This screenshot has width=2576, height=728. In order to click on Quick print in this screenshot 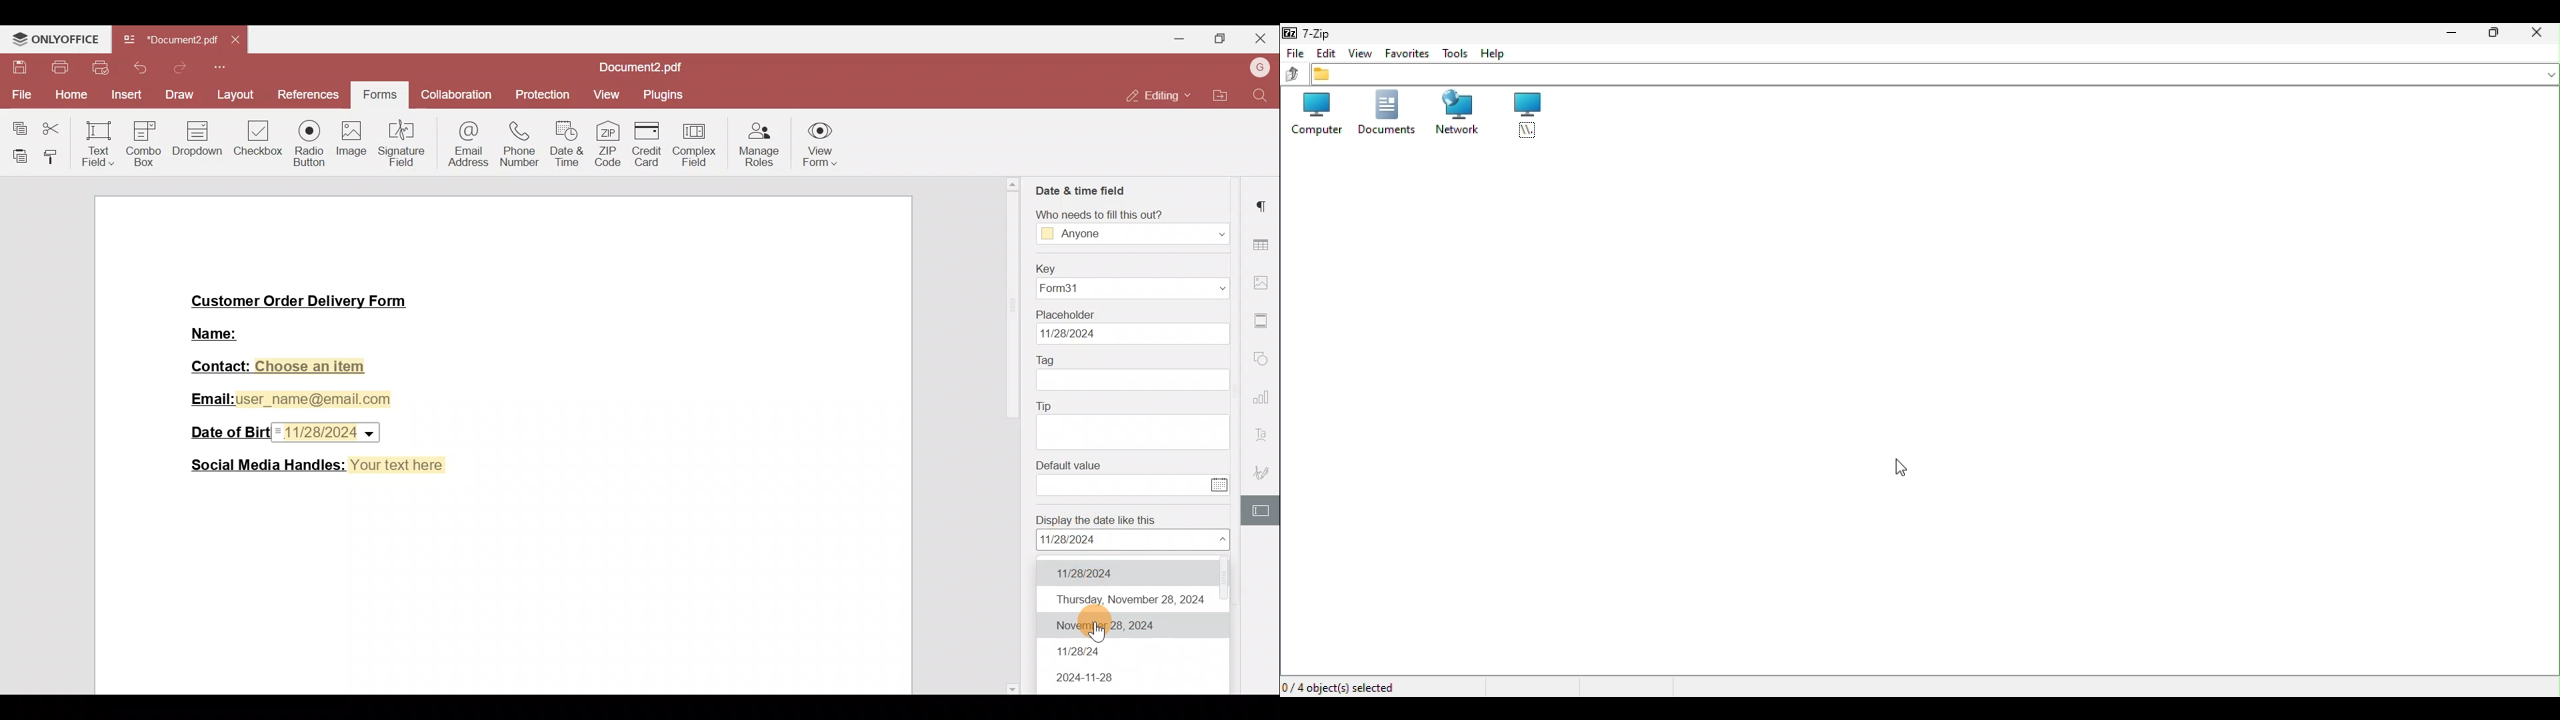, I will do `click(99, 67)`.